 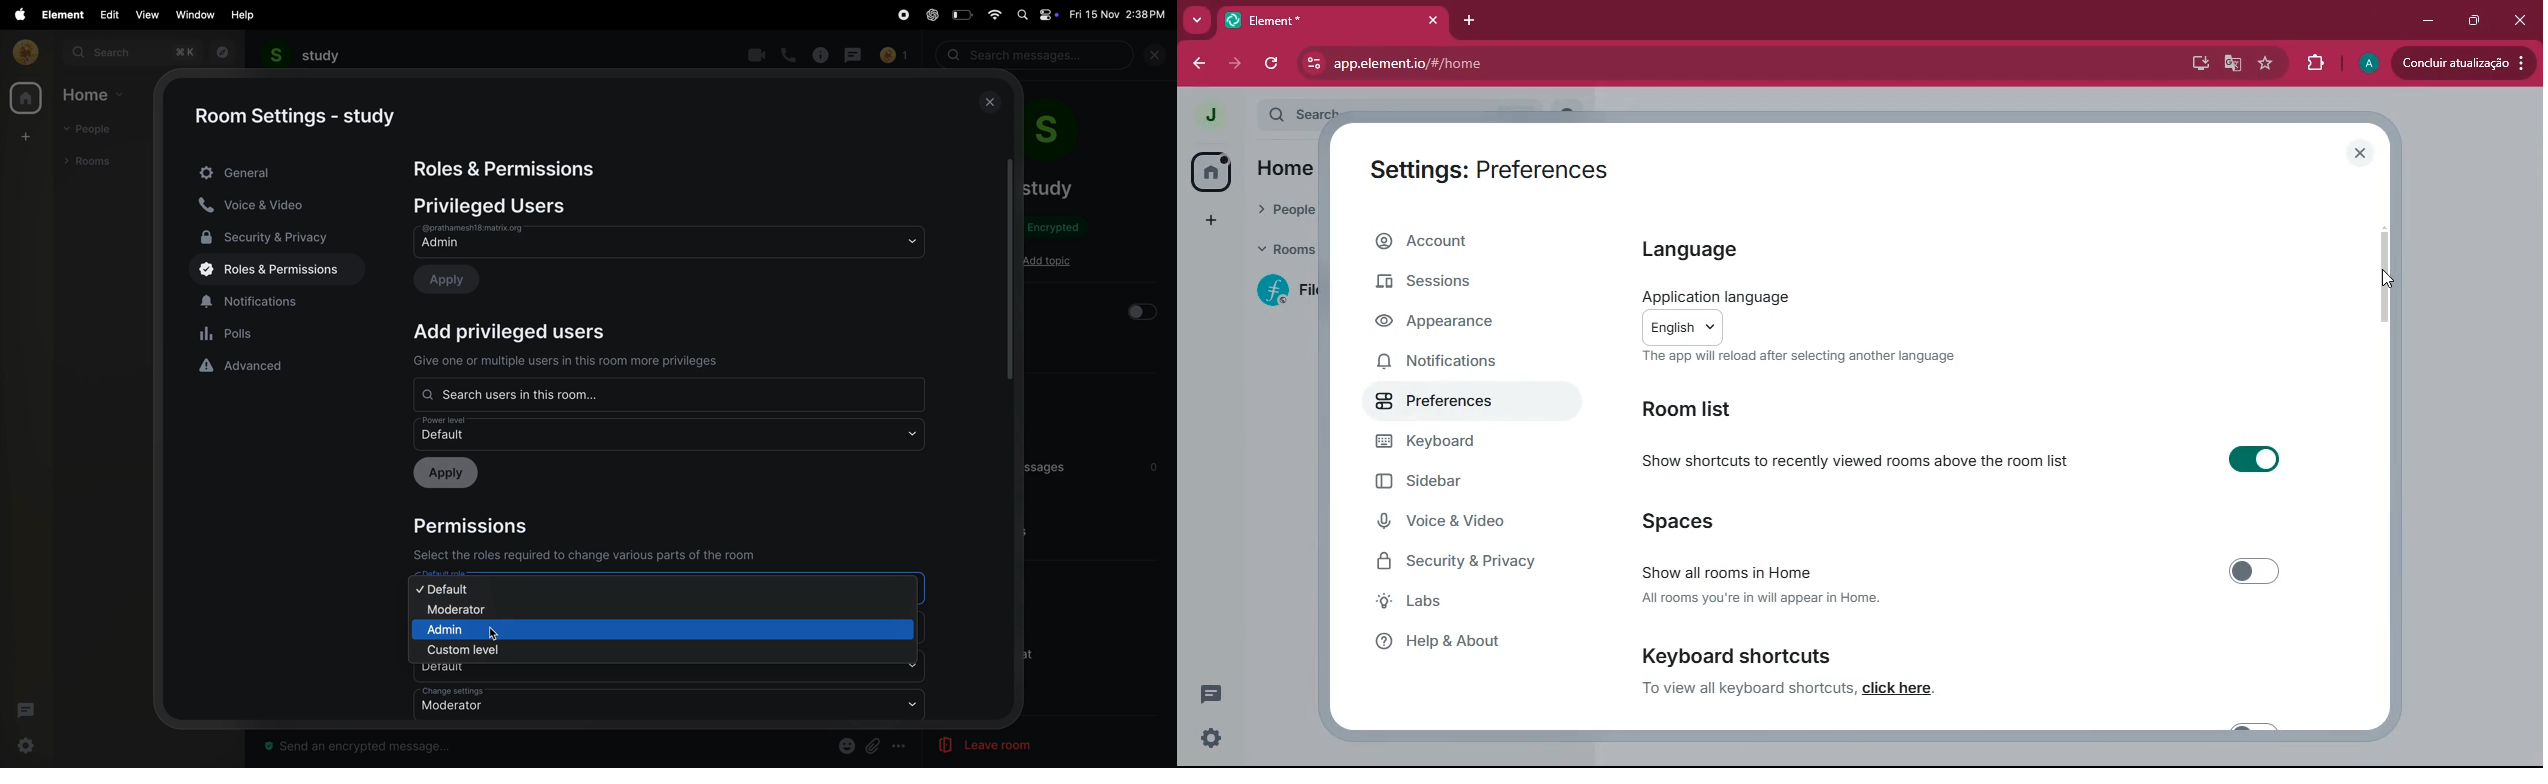 What do you see at coordinates (272, 236) in the screenshot?
I see `security and privacy ` at bounding box center [272, 236].